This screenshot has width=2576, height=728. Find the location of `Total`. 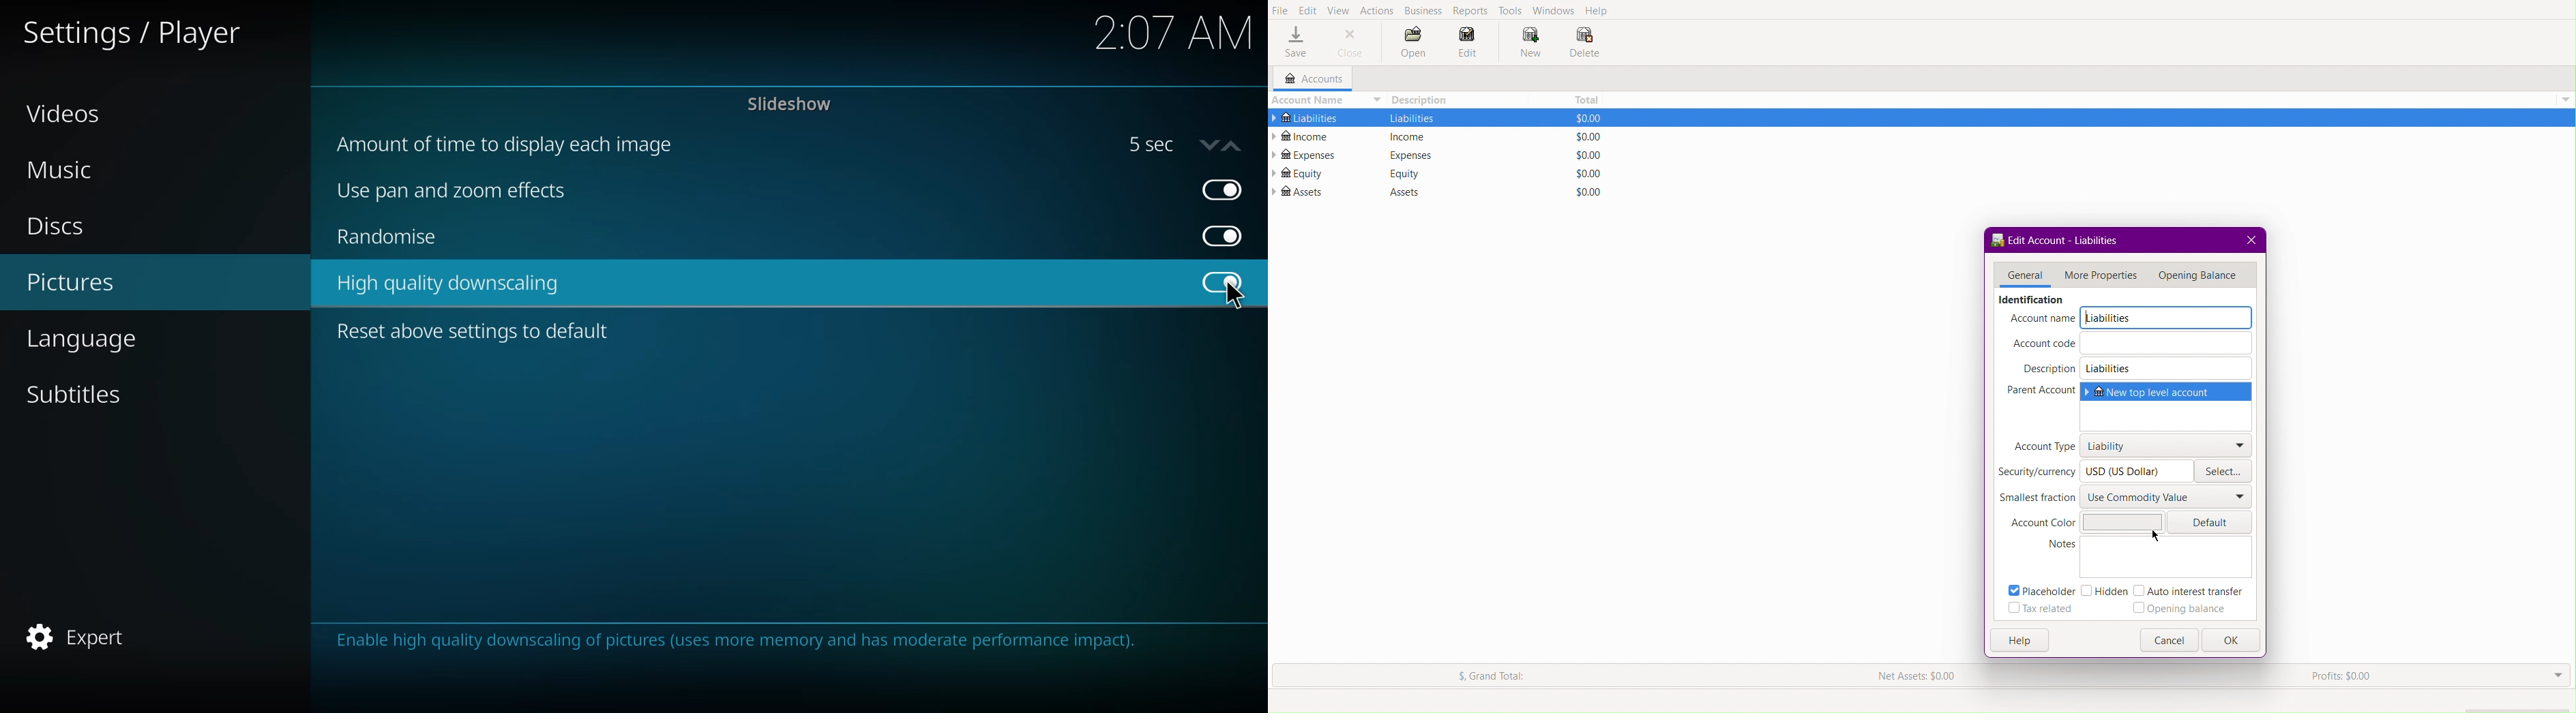

Total is located at coordinates (1583, 97).